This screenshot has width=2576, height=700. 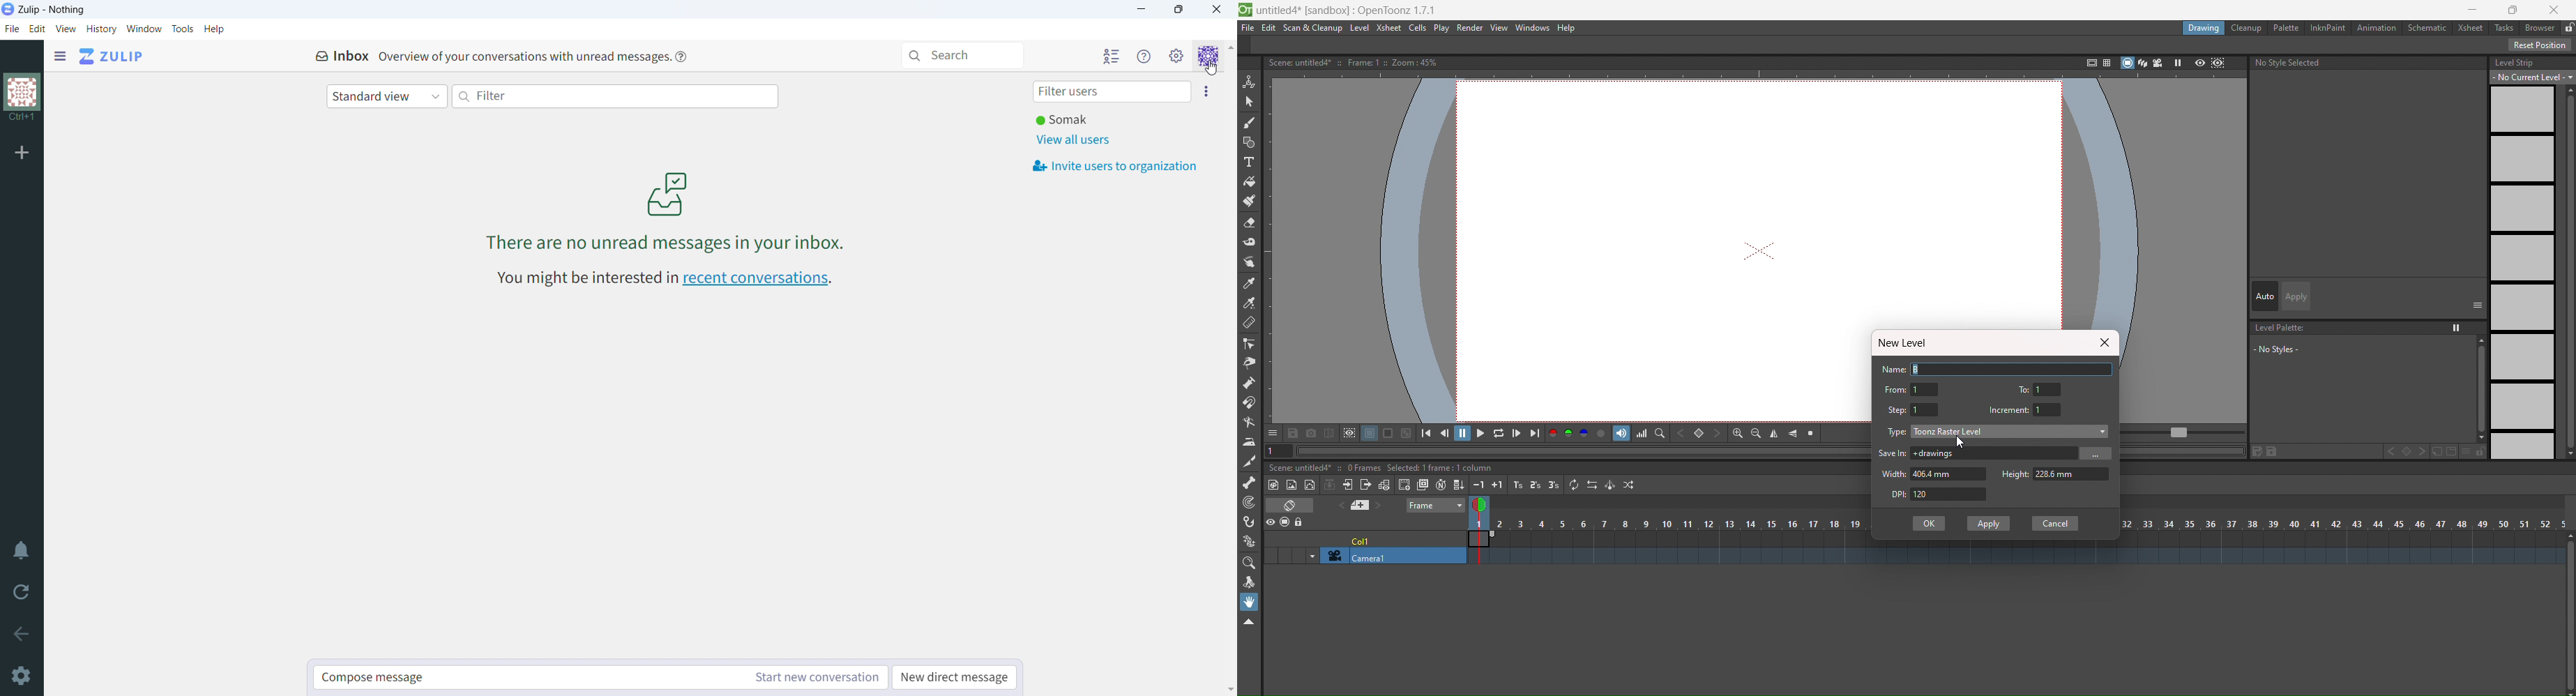 What do you see at coordinates (2478, 304) in the screenshot?
I see `options` at bounding box center [2478, 304].